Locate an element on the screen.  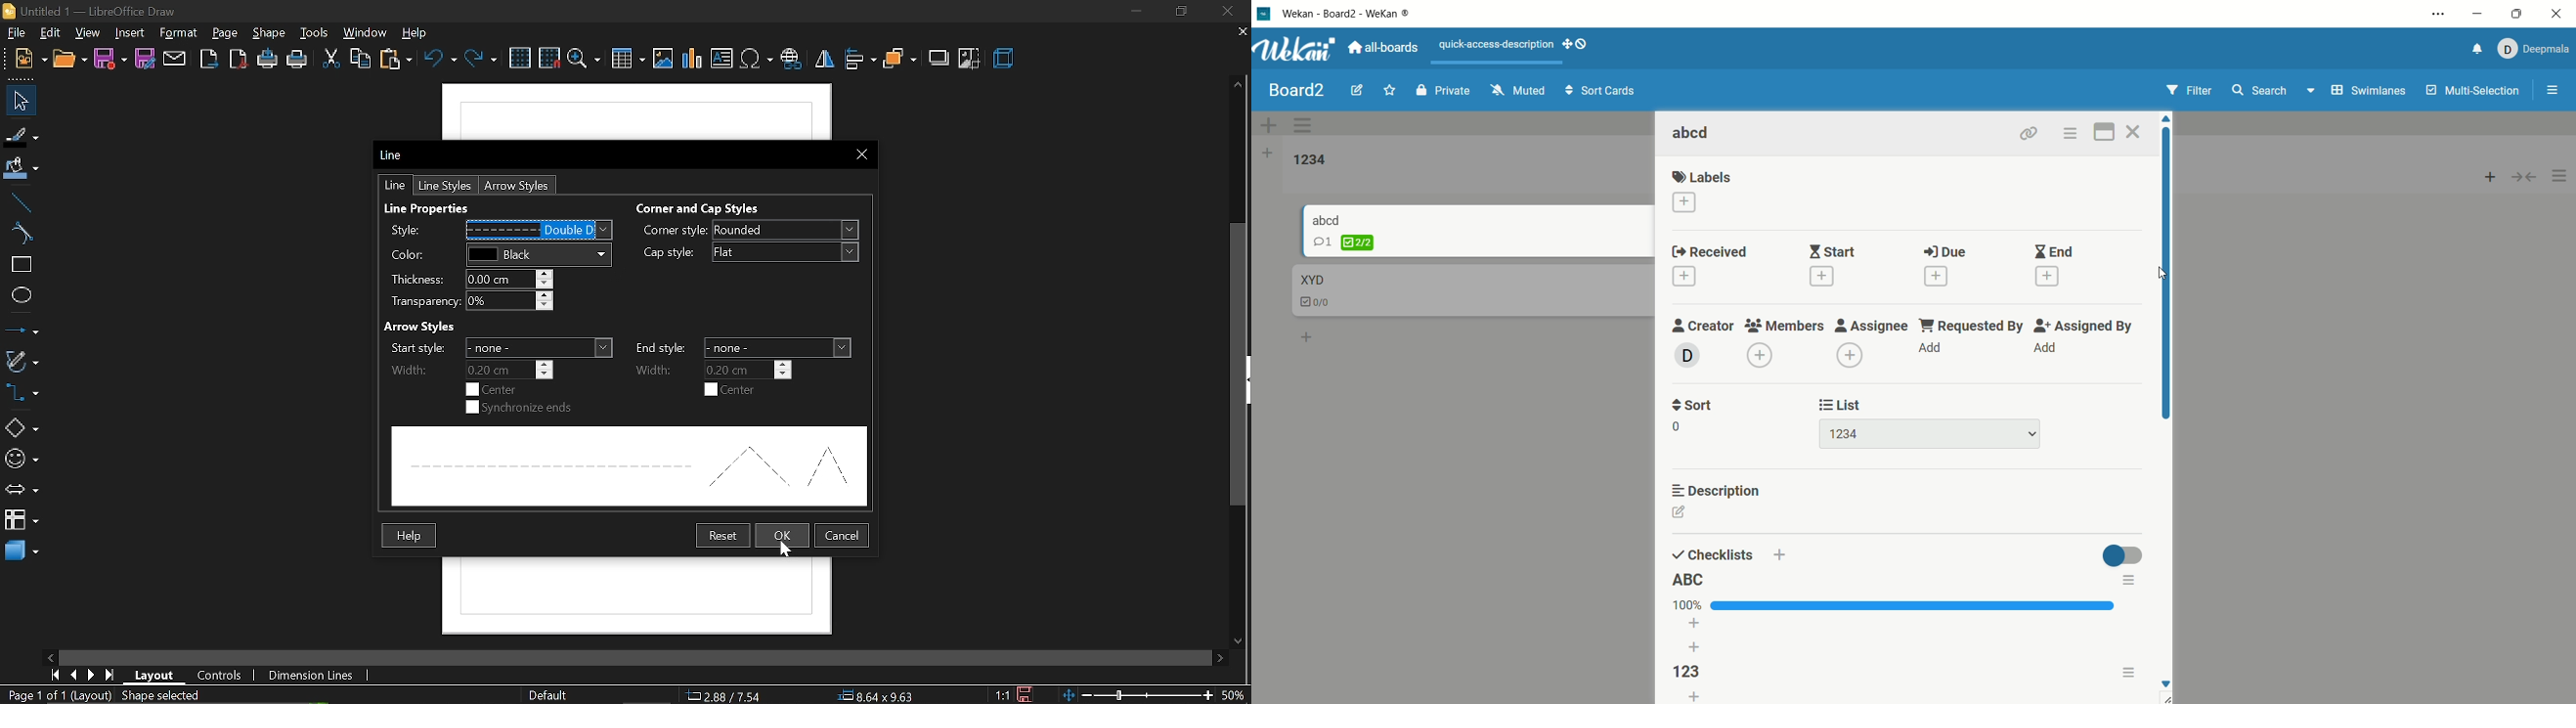
swimlane actions is located at coordinates (1306, 126).